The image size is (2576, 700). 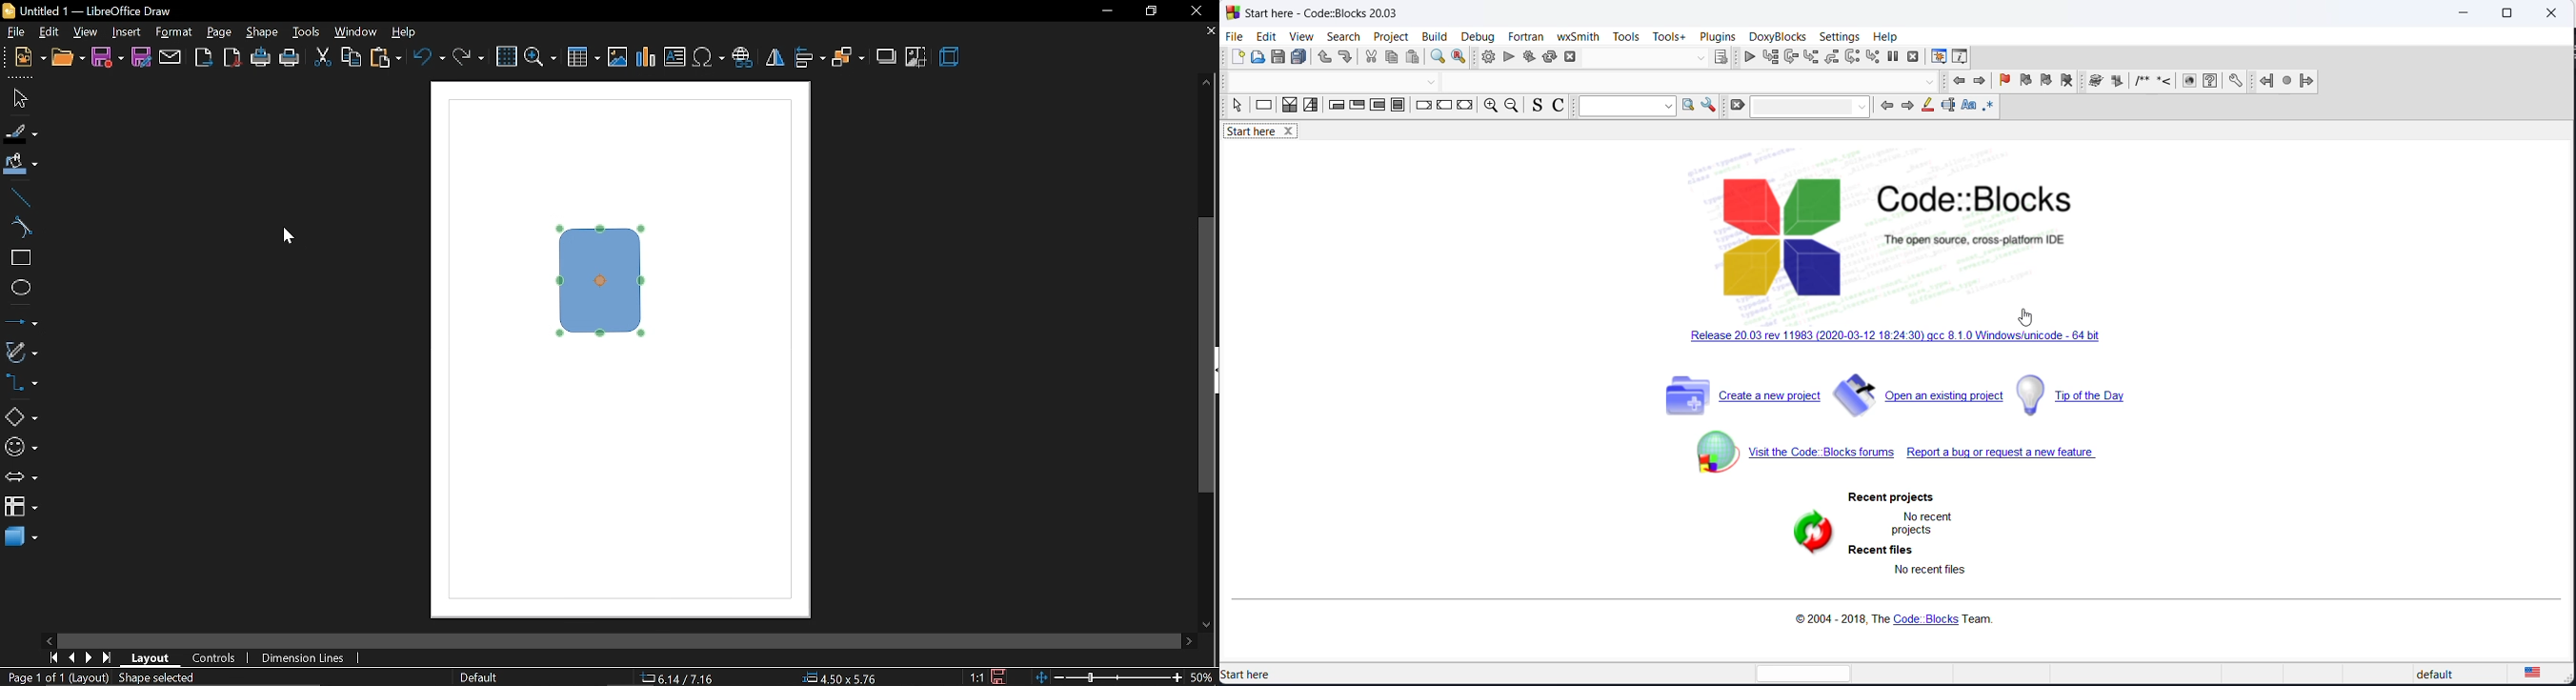 I want to click on build and run, so click(x=1528, y=58).